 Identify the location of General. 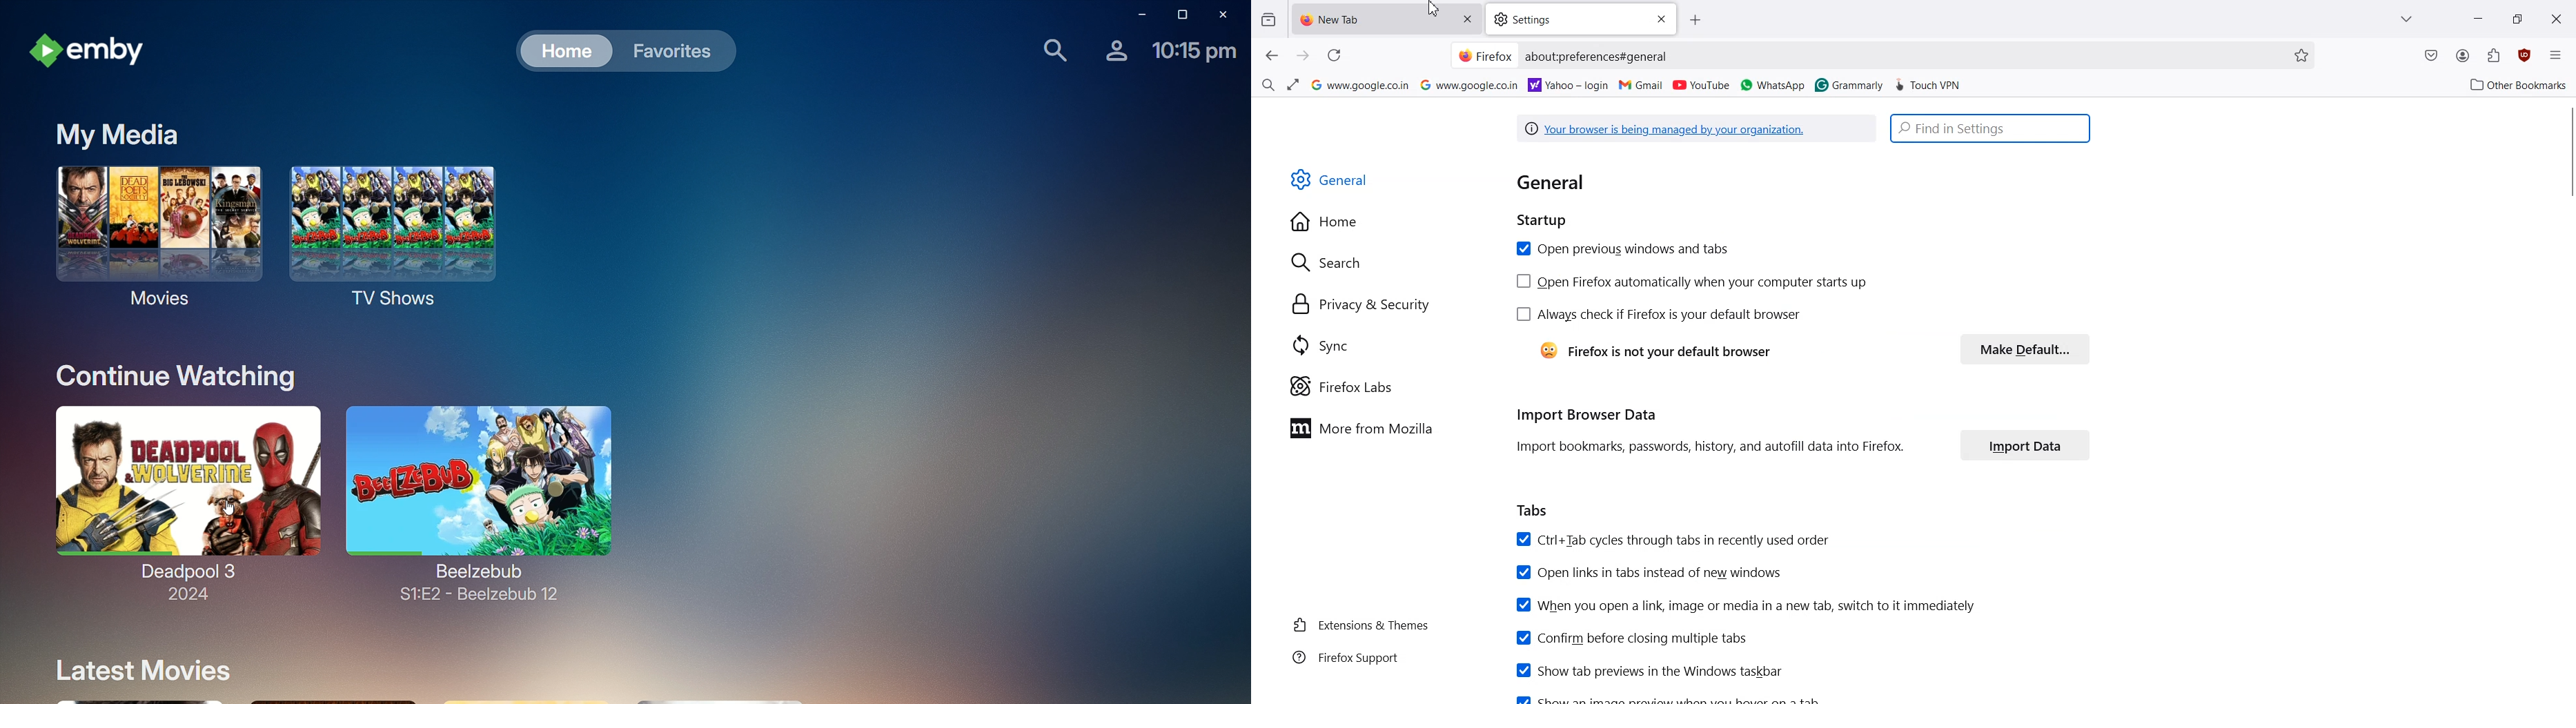
(1332, 180).